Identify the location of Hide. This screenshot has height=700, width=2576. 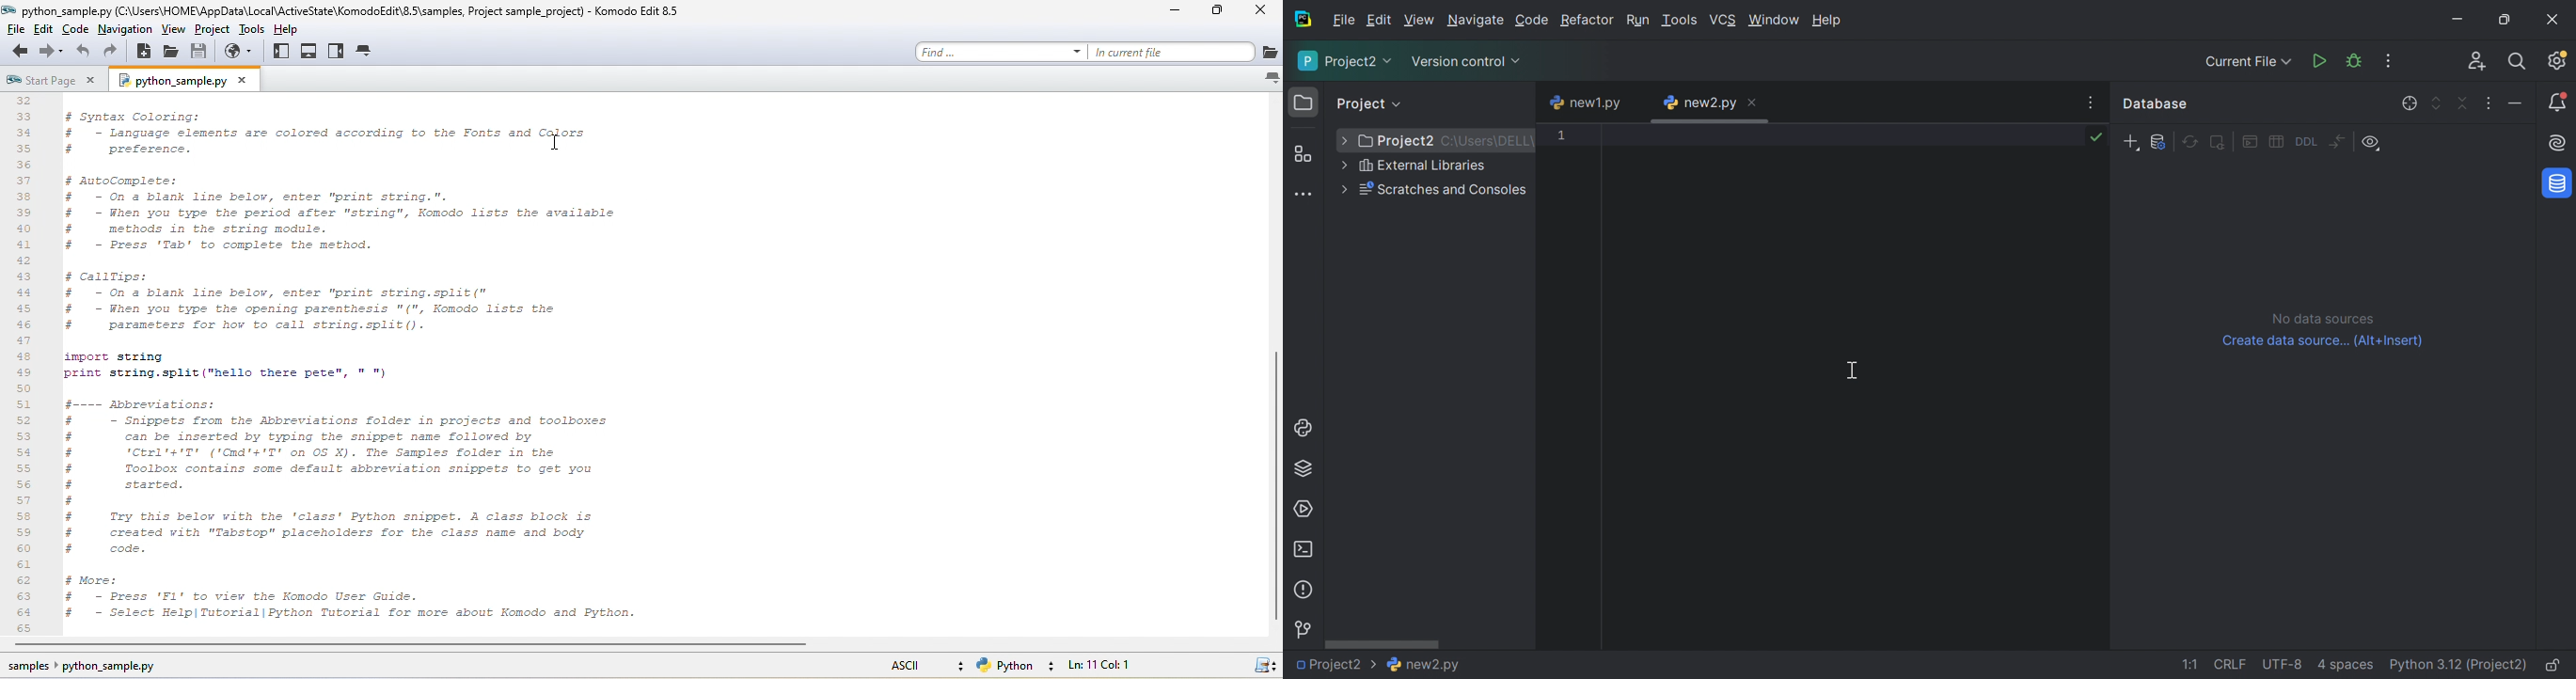
(2516, 105).